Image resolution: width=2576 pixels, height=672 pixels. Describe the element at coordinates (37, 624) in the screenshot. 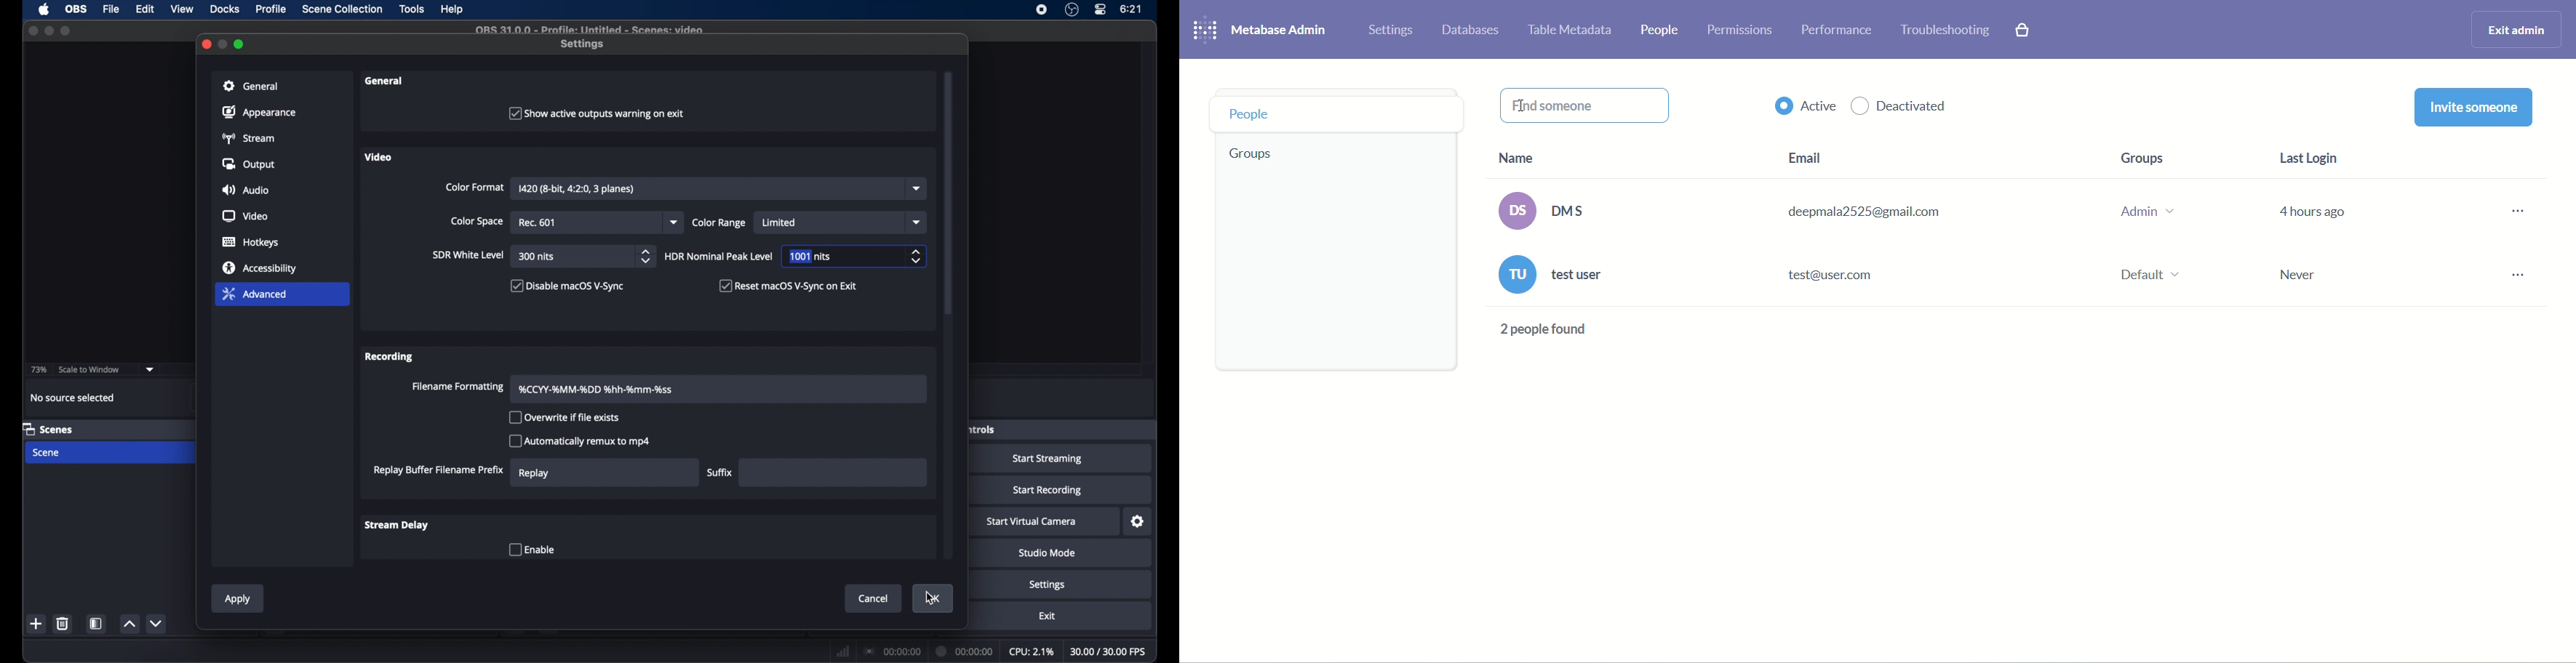

I see `add` at that location.